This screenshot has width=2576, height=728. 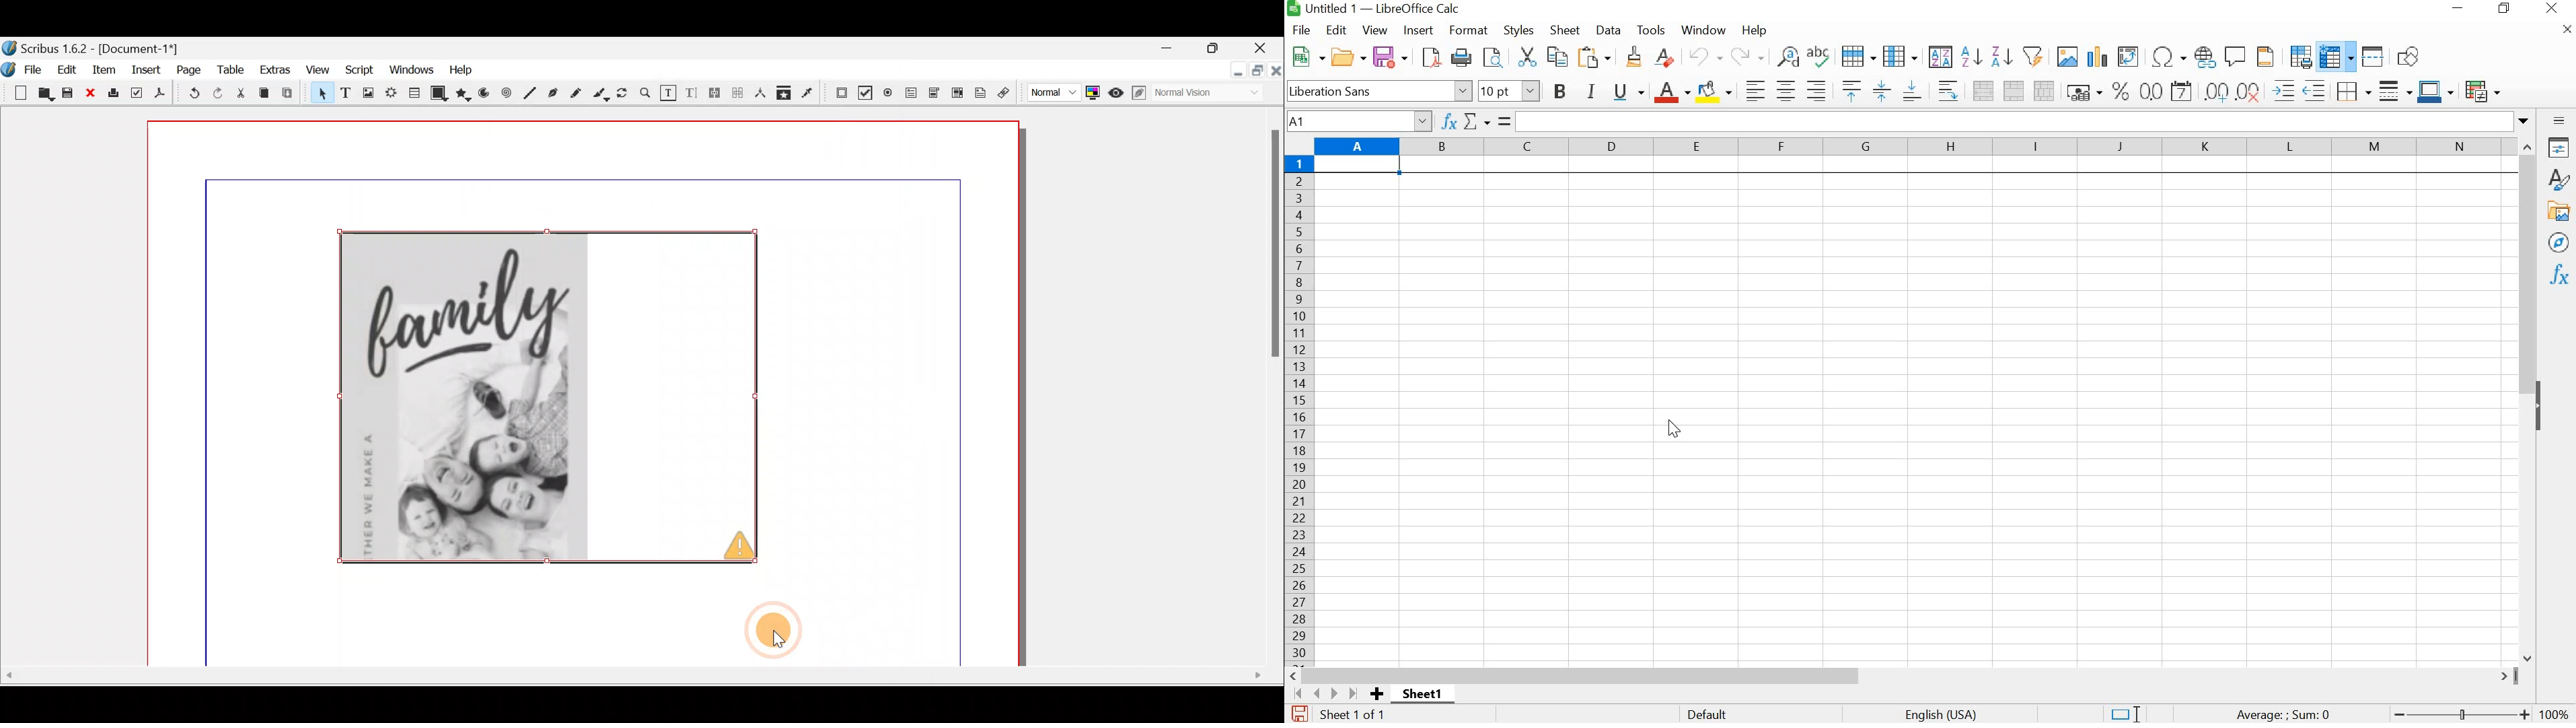 What do you see at coordinates (2411, 57) in the screenshot?
I see `SHOW DRAW FUNCTIONS` at bounding box center [2411, 57].